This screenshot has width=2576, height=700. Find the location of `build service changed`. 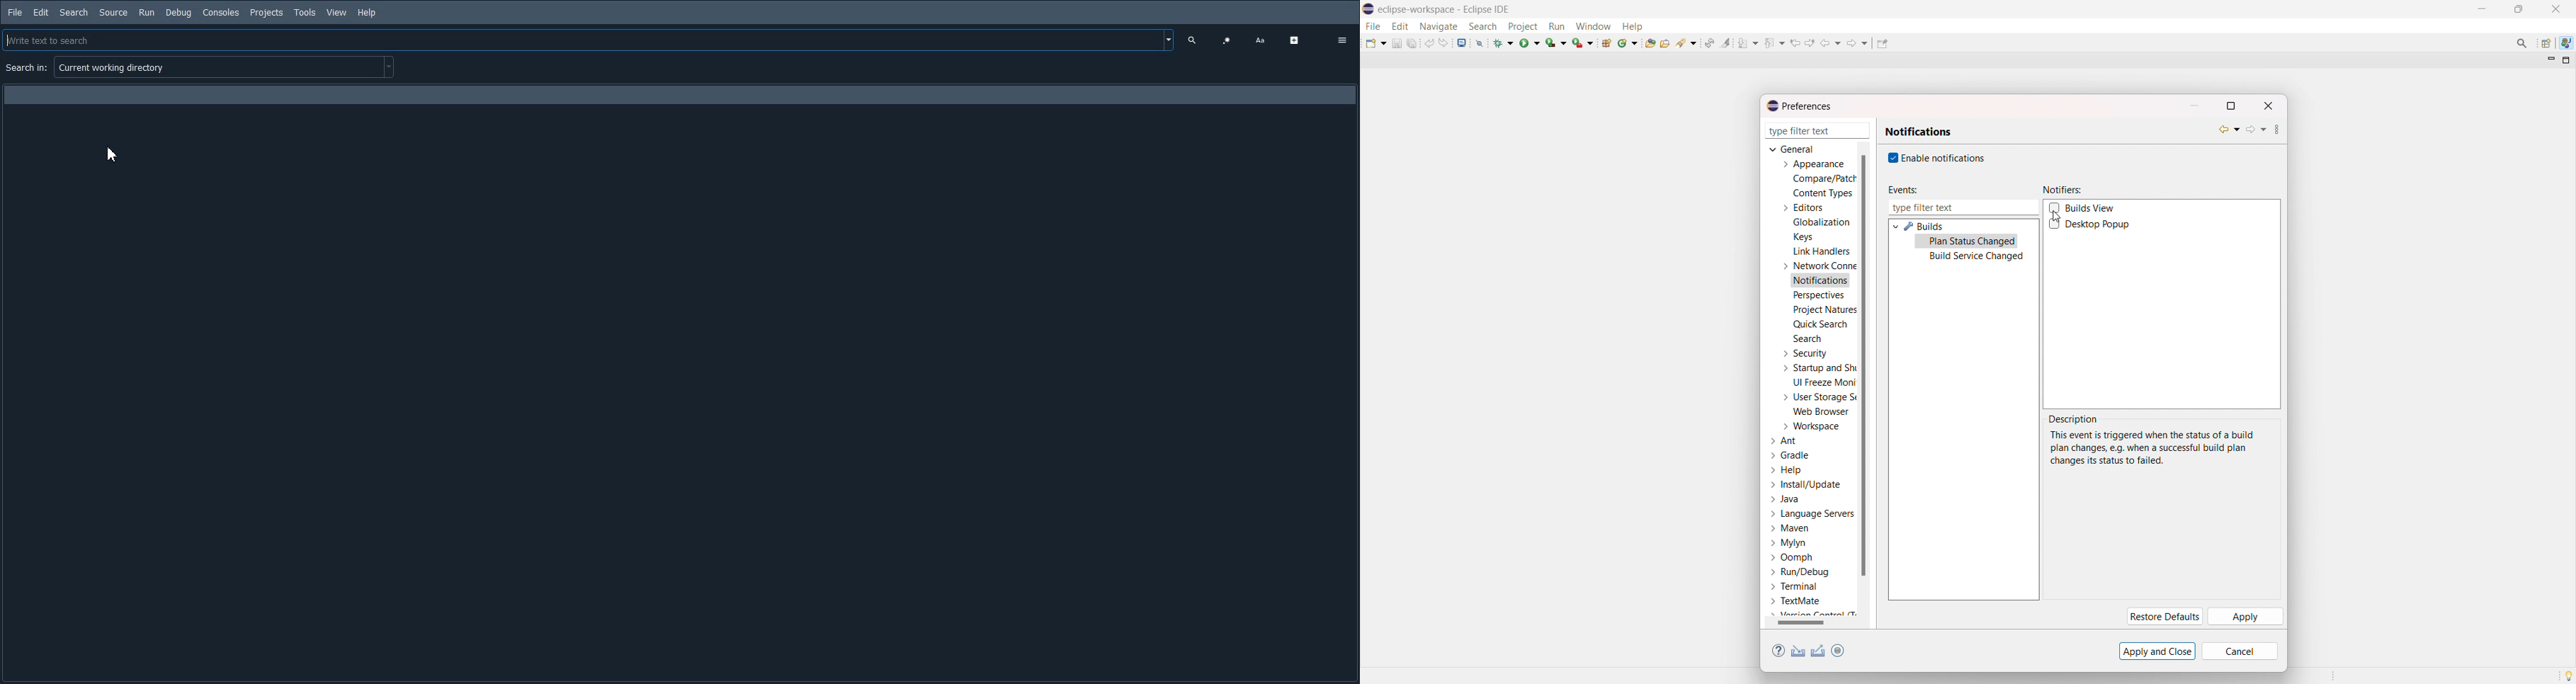

build service changed is located at coordinates (1976, 257).